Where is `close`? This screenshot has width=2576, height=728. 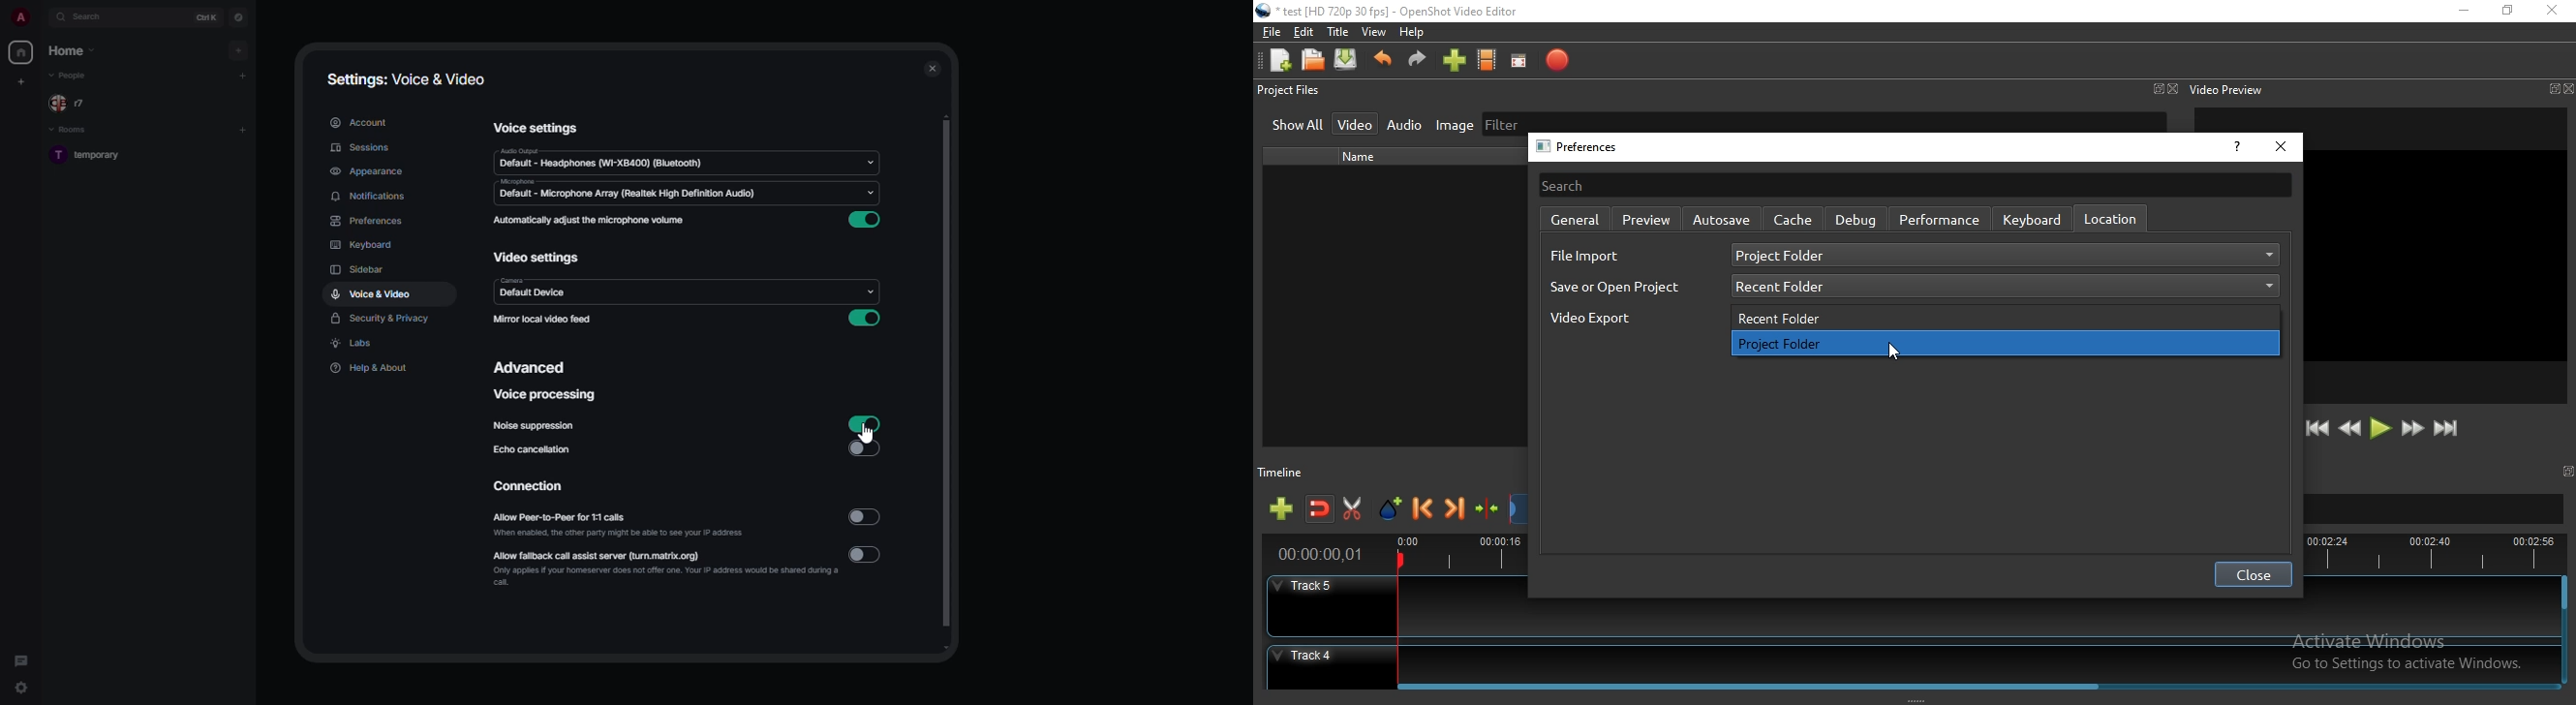 close is located at coordinates (2253, 575).